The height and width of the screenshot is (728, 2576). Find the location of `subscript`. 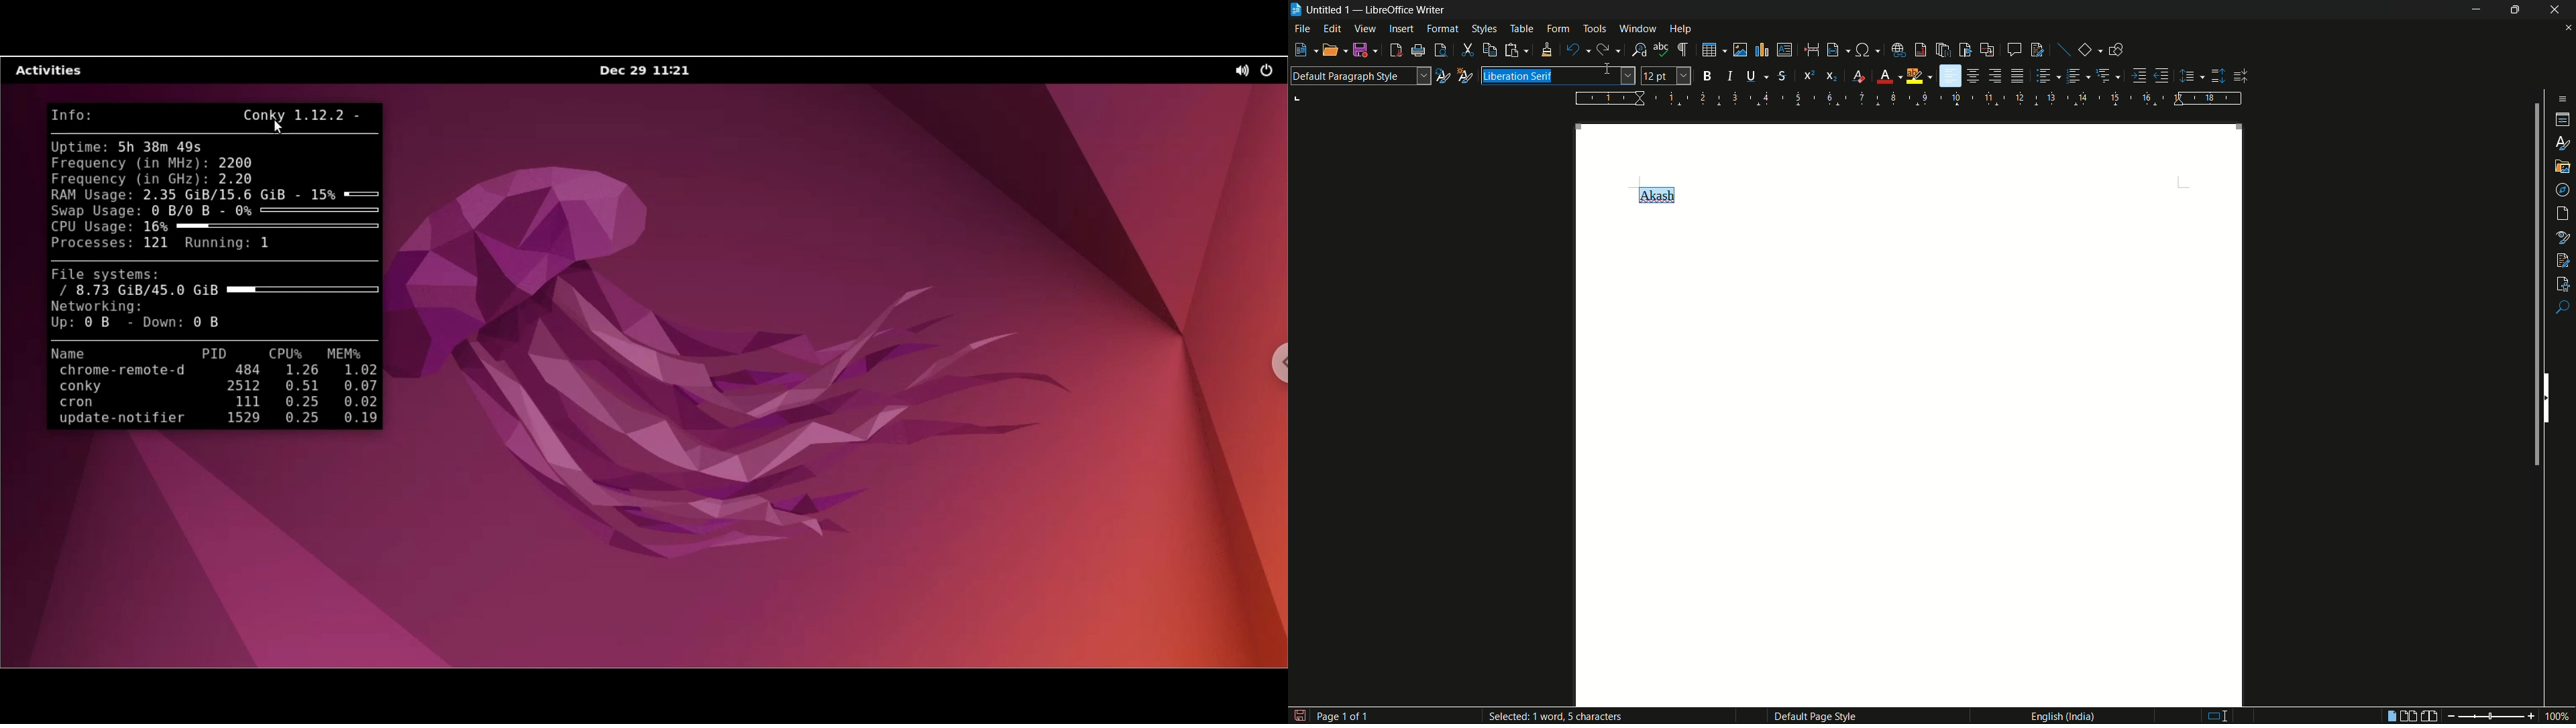

subscript is located at coordinates (1833, 76).